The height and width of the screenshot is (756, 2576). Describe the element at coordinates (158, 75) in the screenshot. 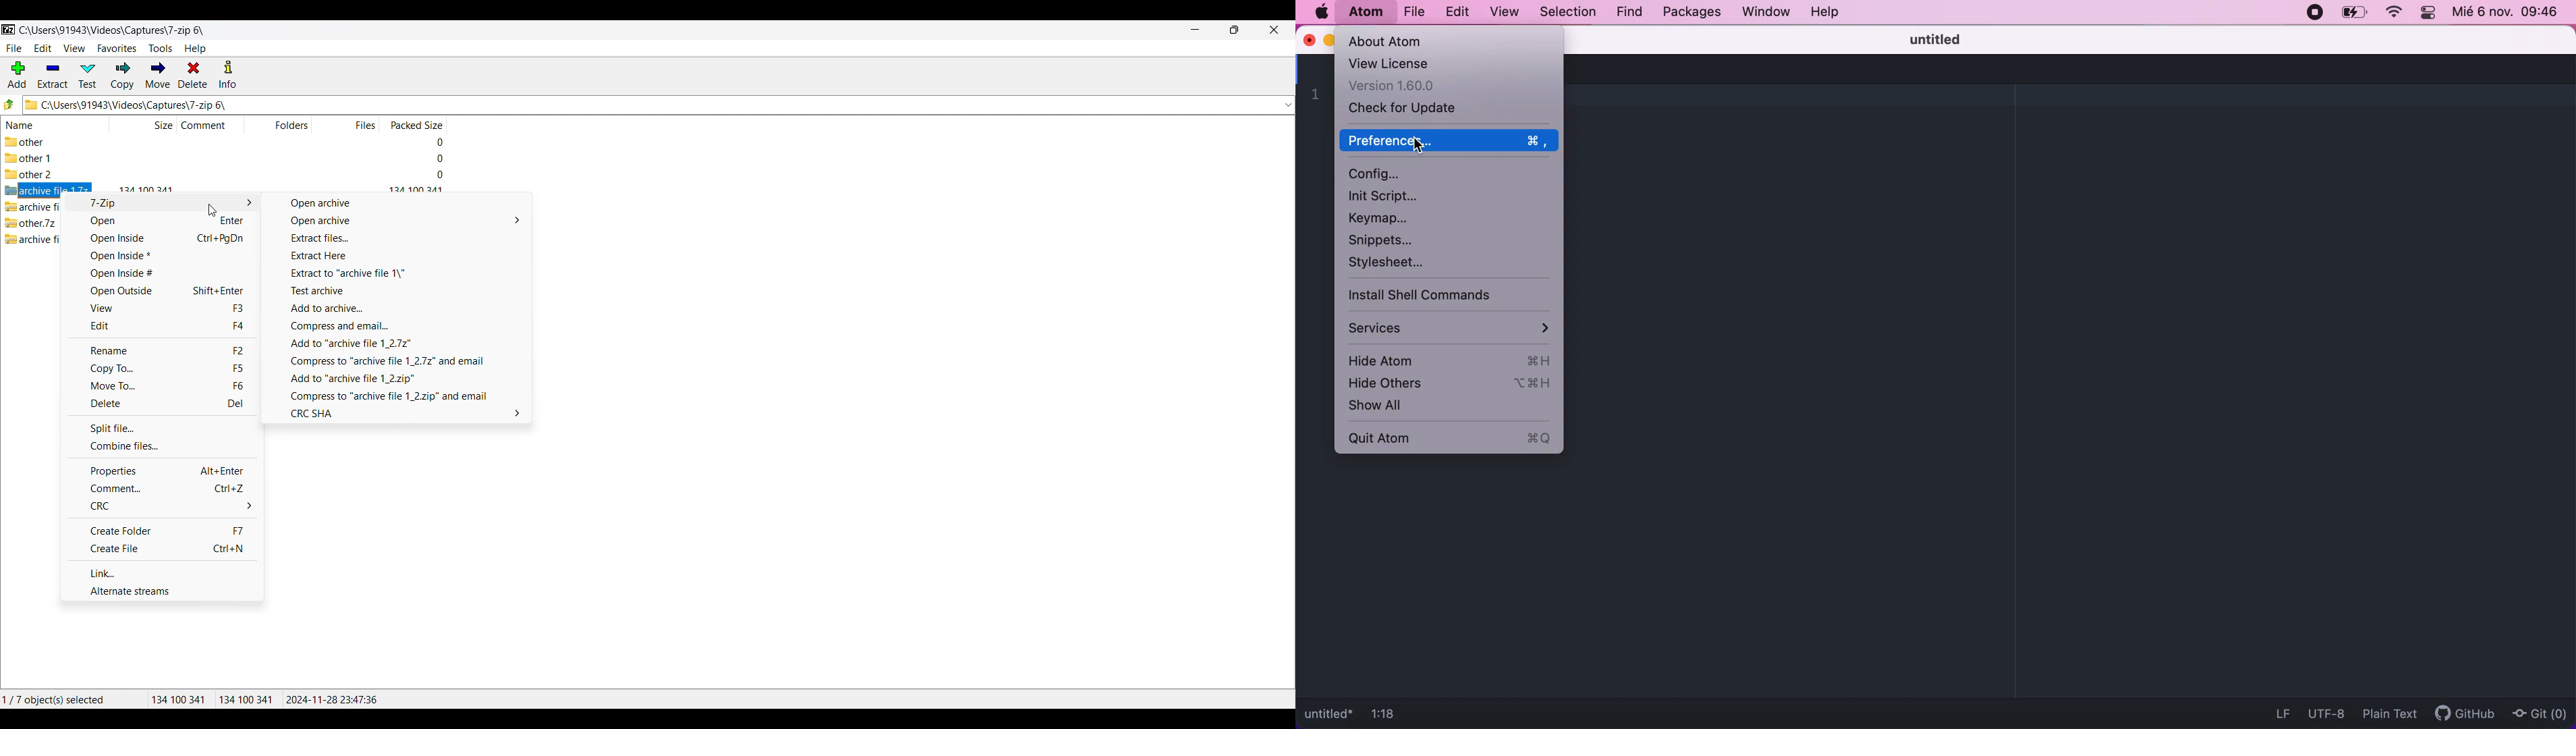

I see `Move` at that location.